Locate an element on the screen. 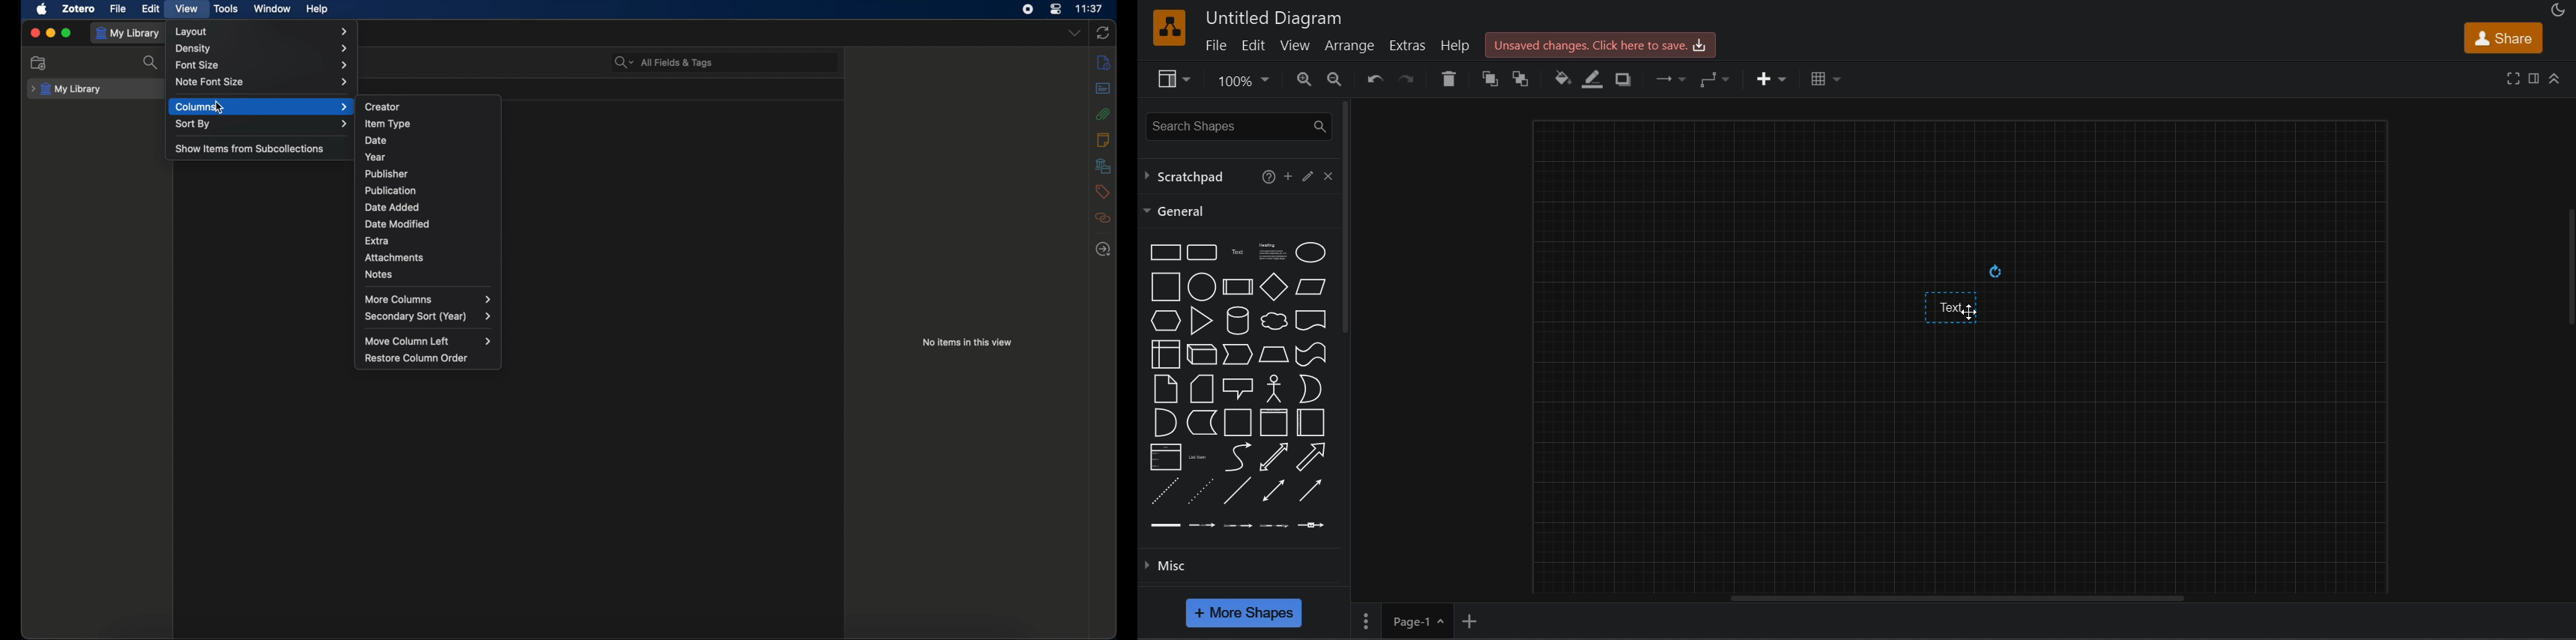 The height and width of the screenshot is (644, 2576). Parallelogram is located at coordinates (1311, 287).